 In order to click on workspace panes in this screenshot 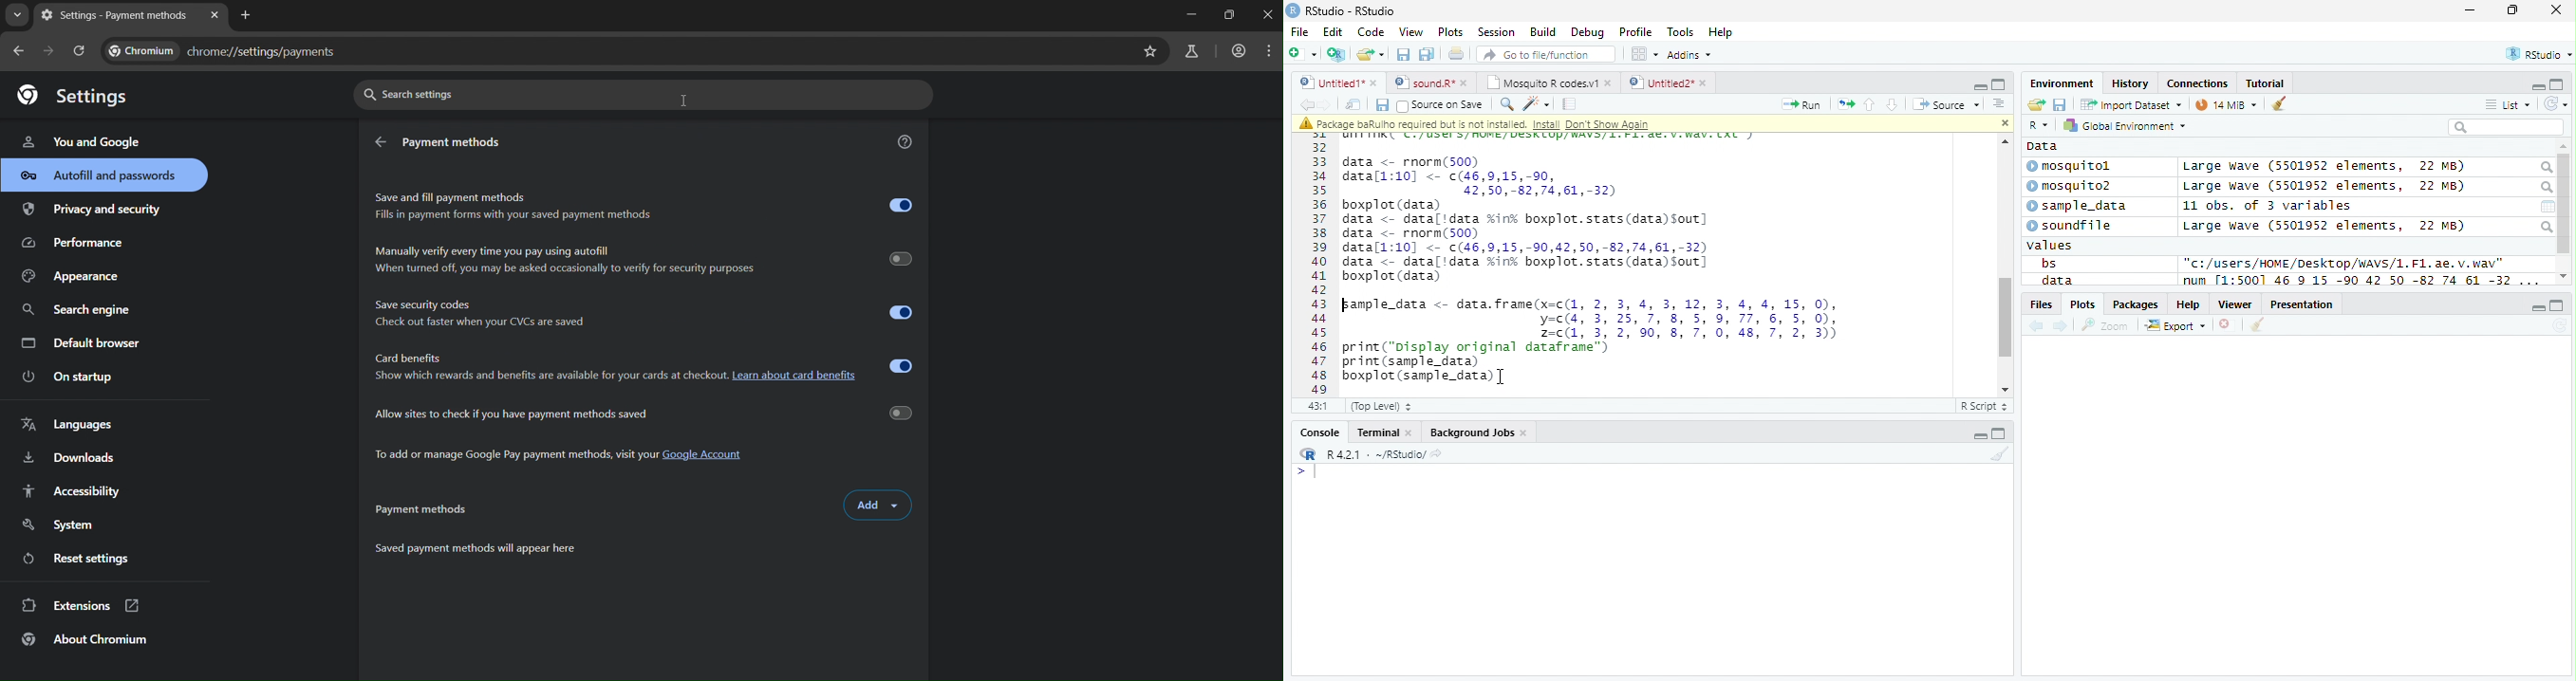, I will do `click(1646, 54)`.